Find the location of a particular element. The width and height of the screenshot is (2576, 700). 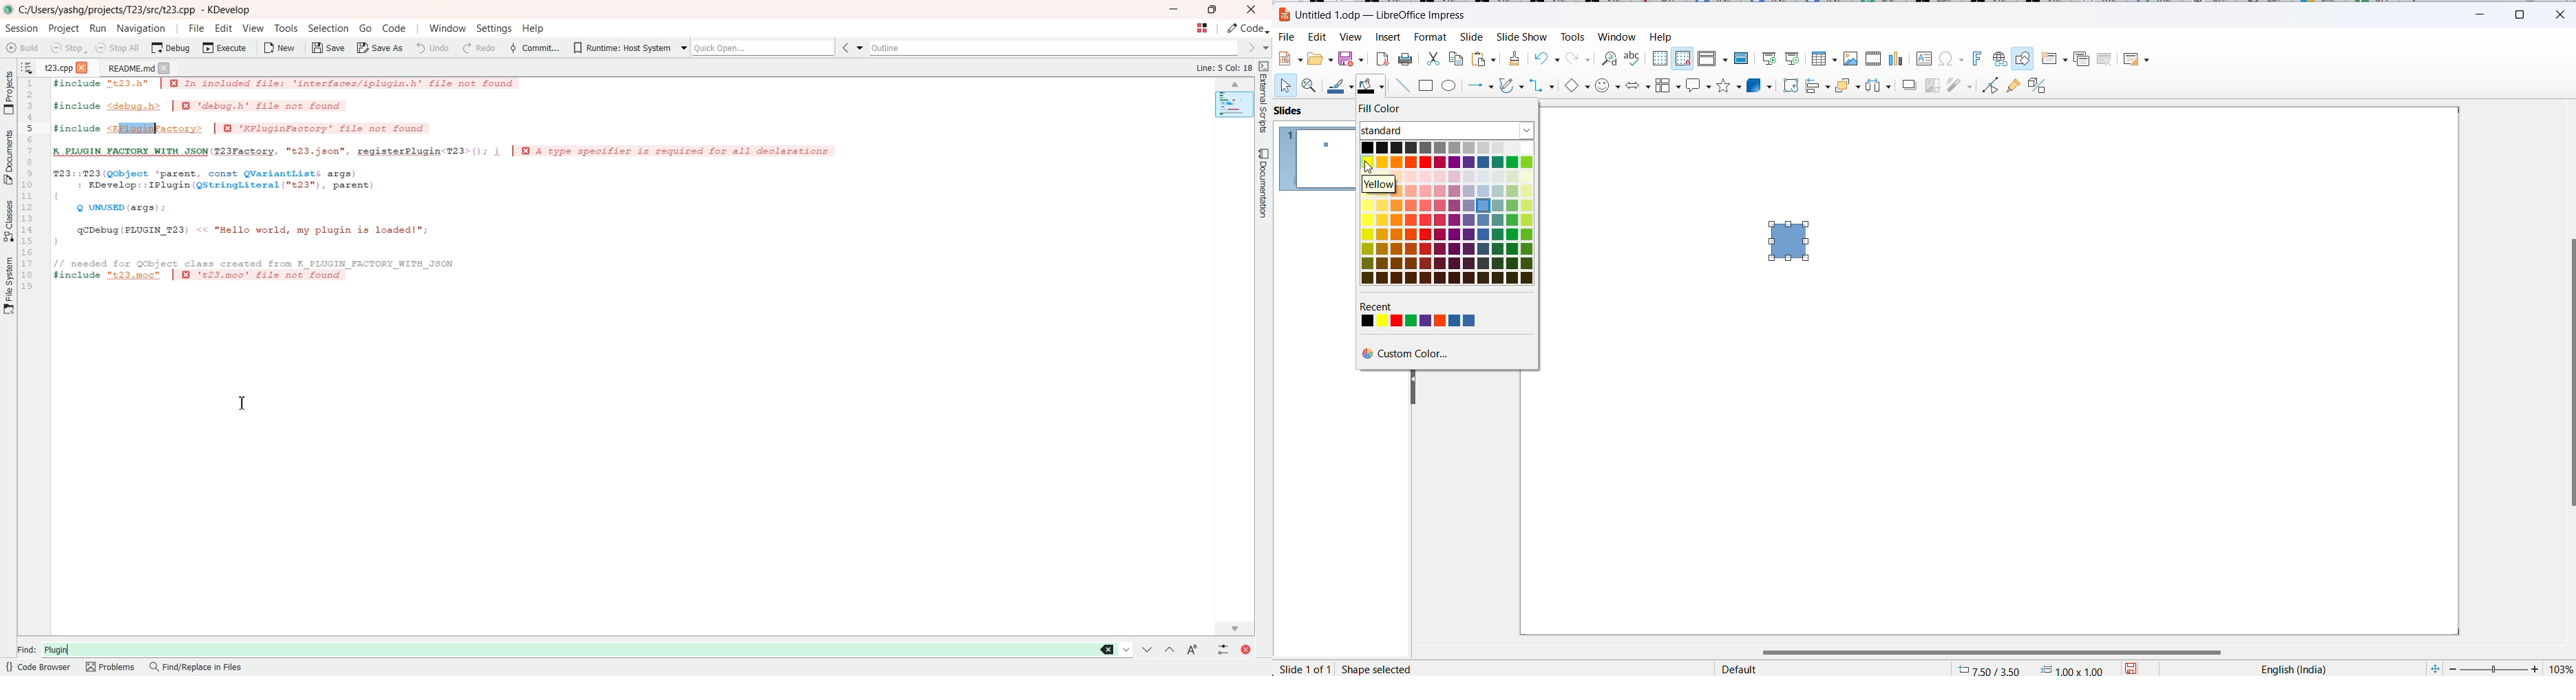

Start from current slide is located at coordinates (1793, 59).